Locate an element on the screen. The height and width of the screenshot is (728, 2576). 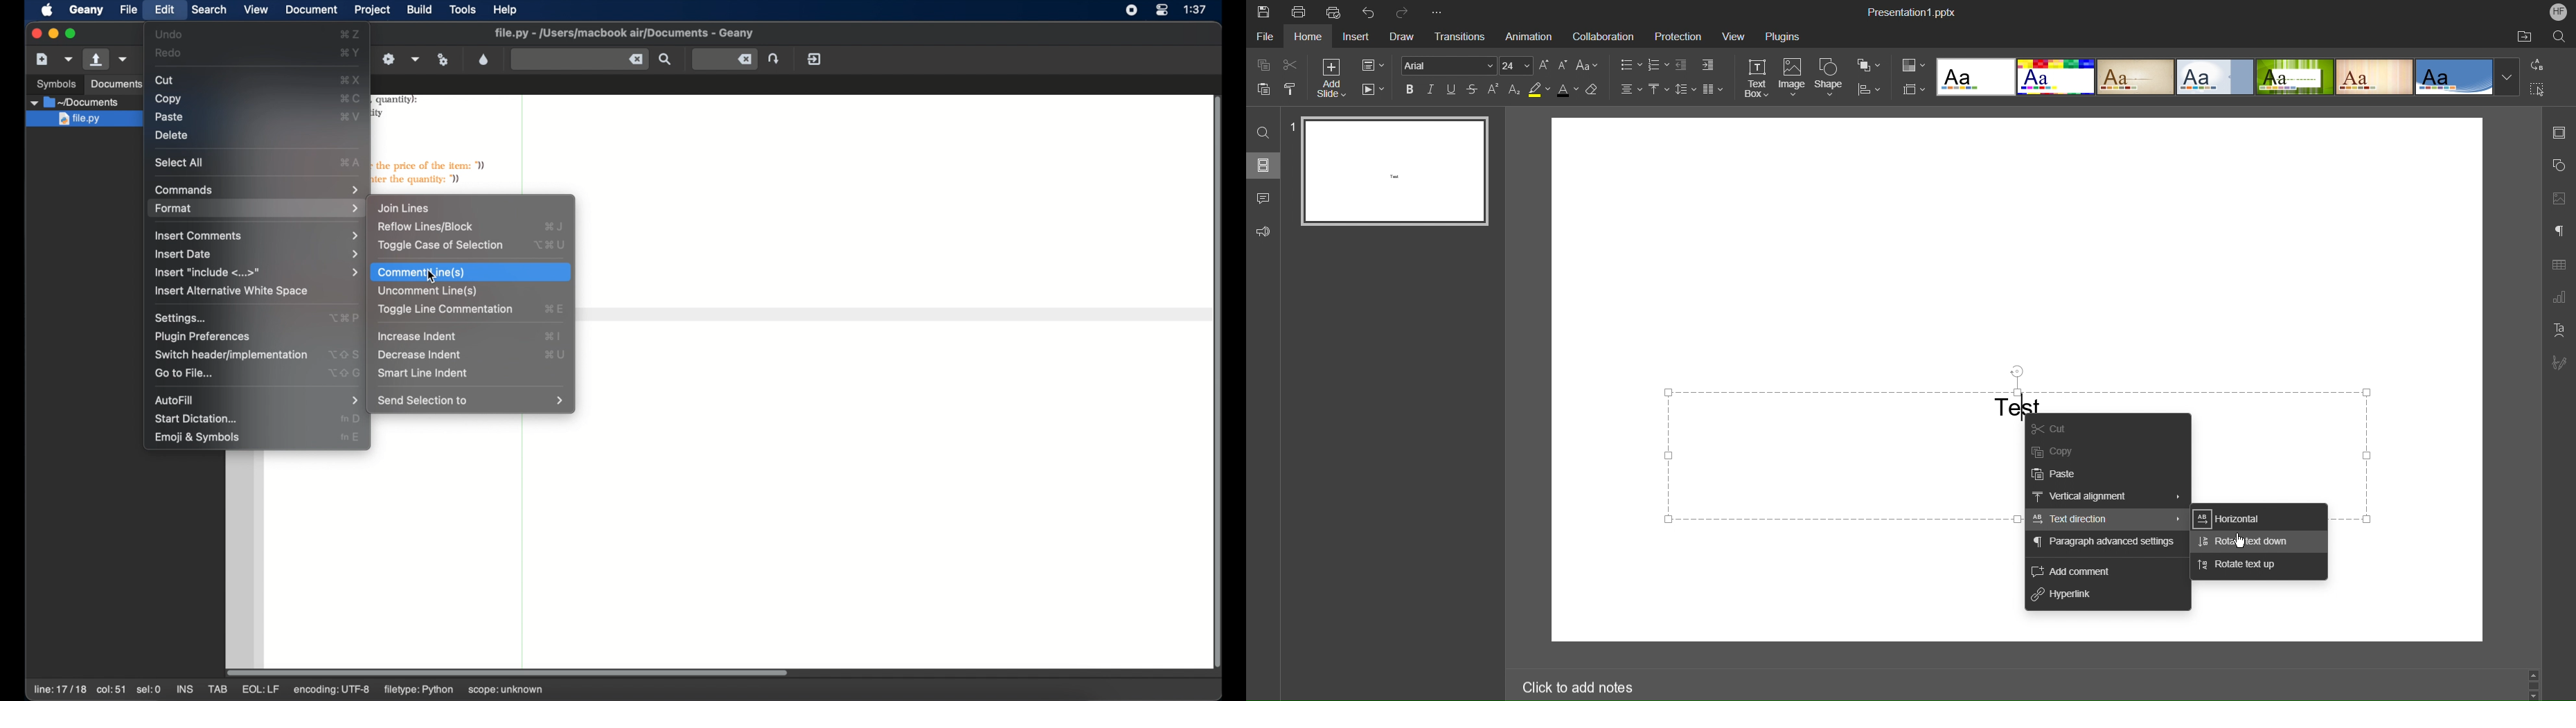
Signature is located at coordinates (2559, 363).